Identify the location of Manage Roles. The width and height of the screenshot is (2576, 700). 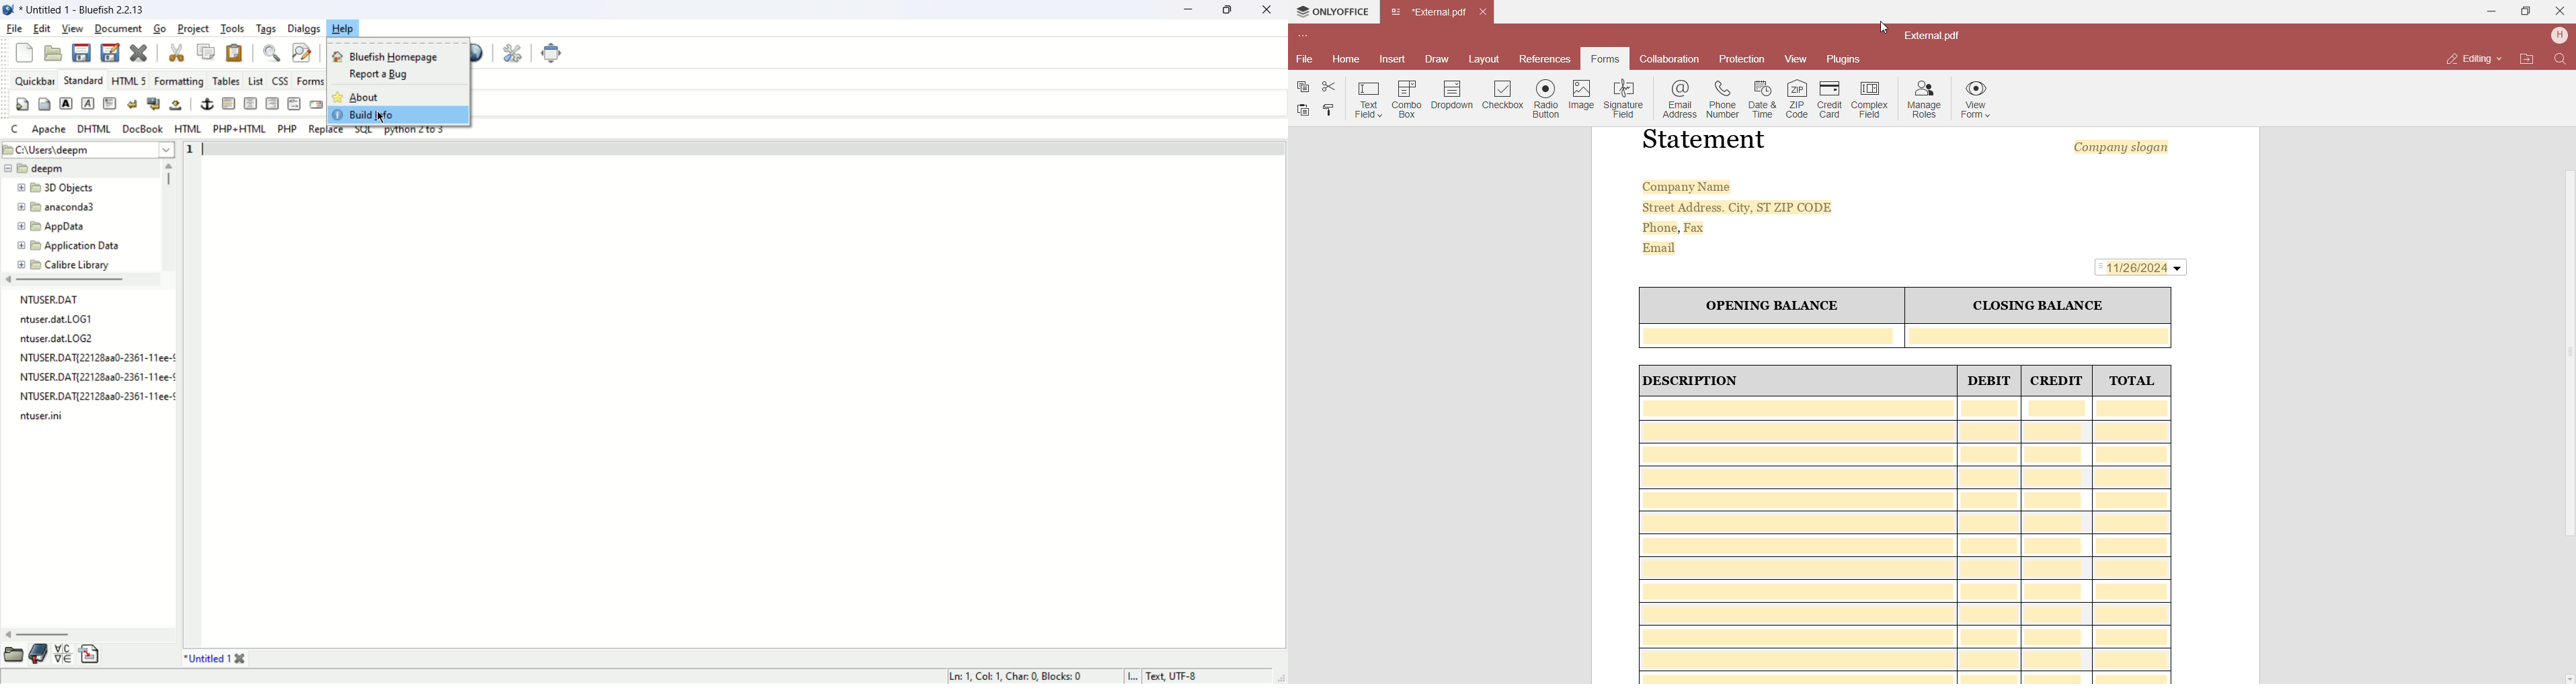
(1925, 99).